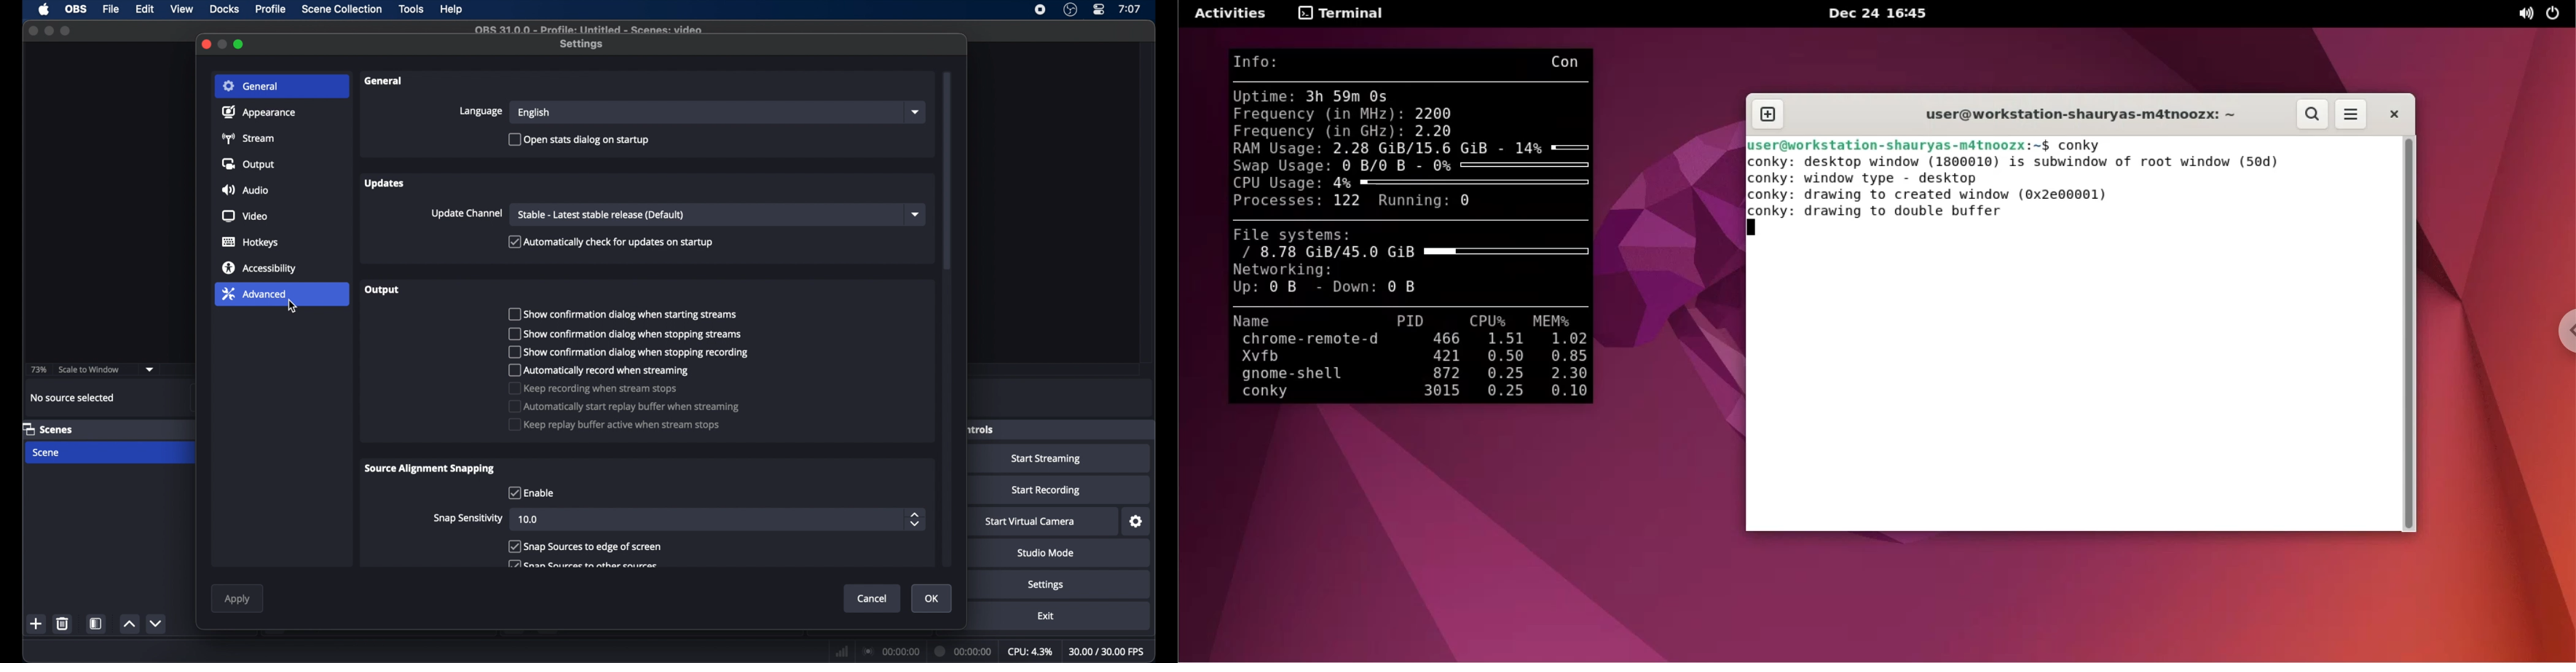 The image size is (2576, 672). I want to click on delete, so click(62, 623).